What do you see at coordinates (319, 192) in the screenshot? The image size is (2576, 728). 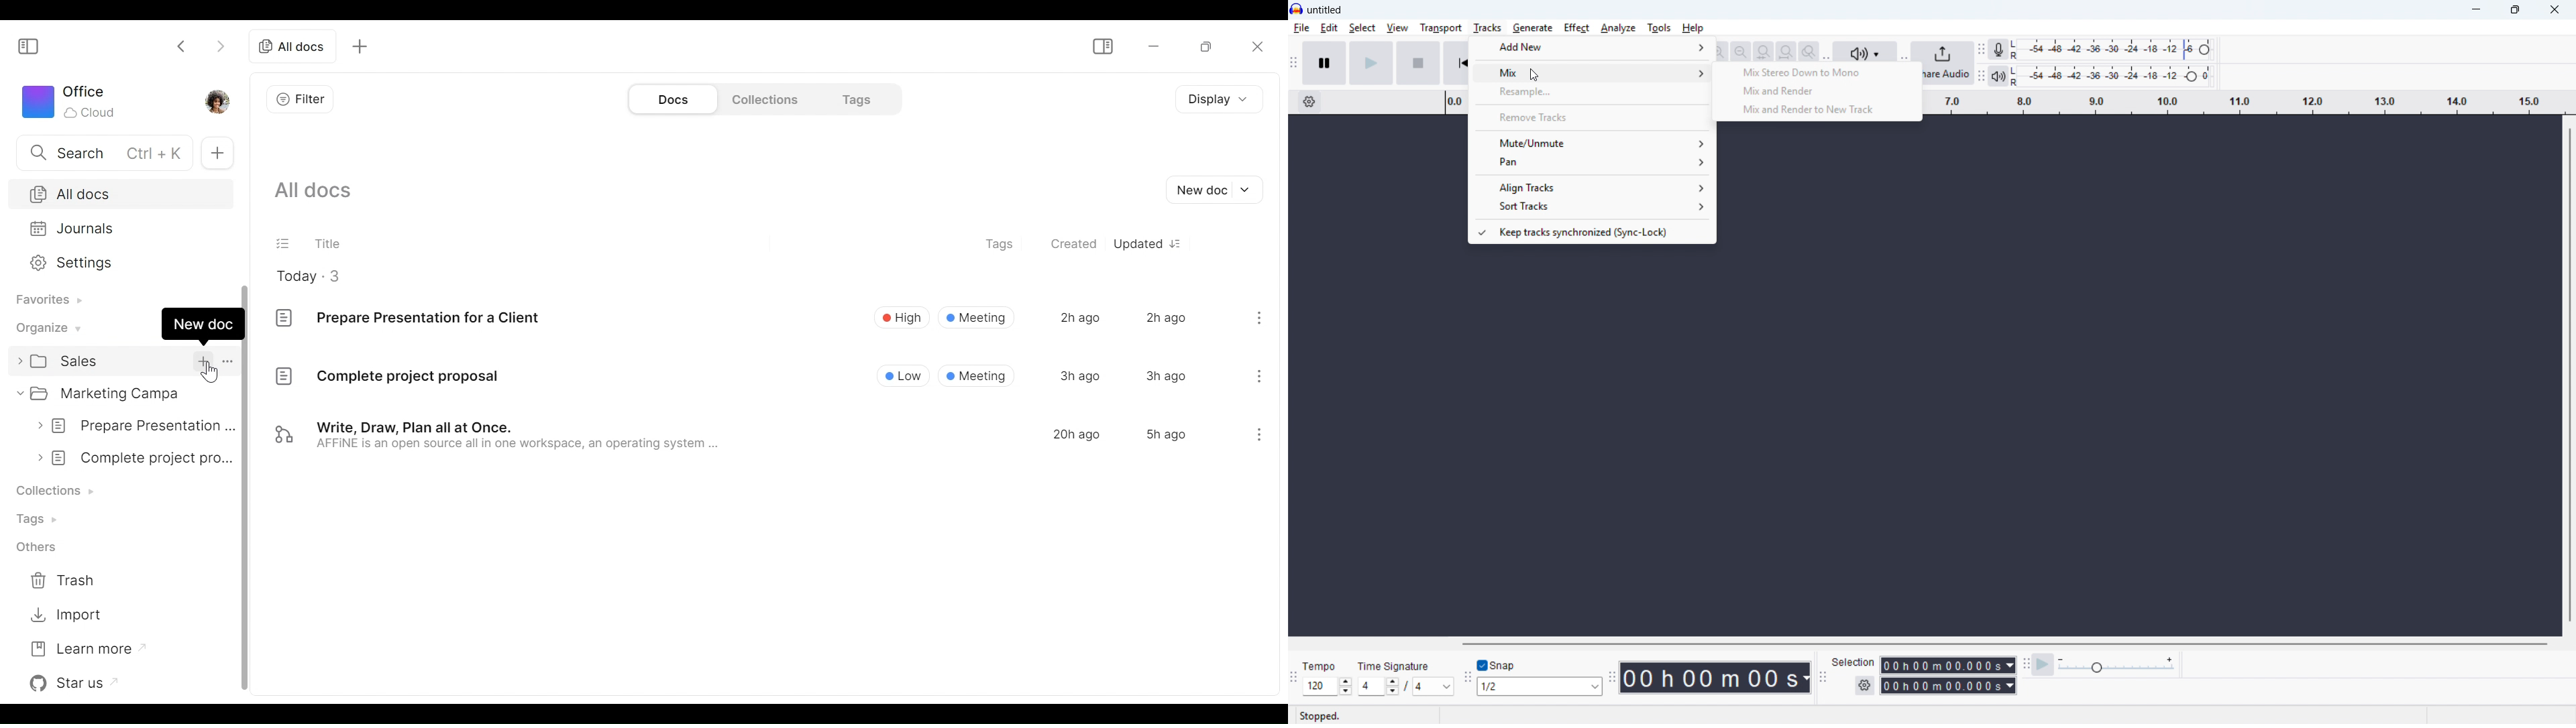 I see `Show all documents` at bounding box center [319, 192].